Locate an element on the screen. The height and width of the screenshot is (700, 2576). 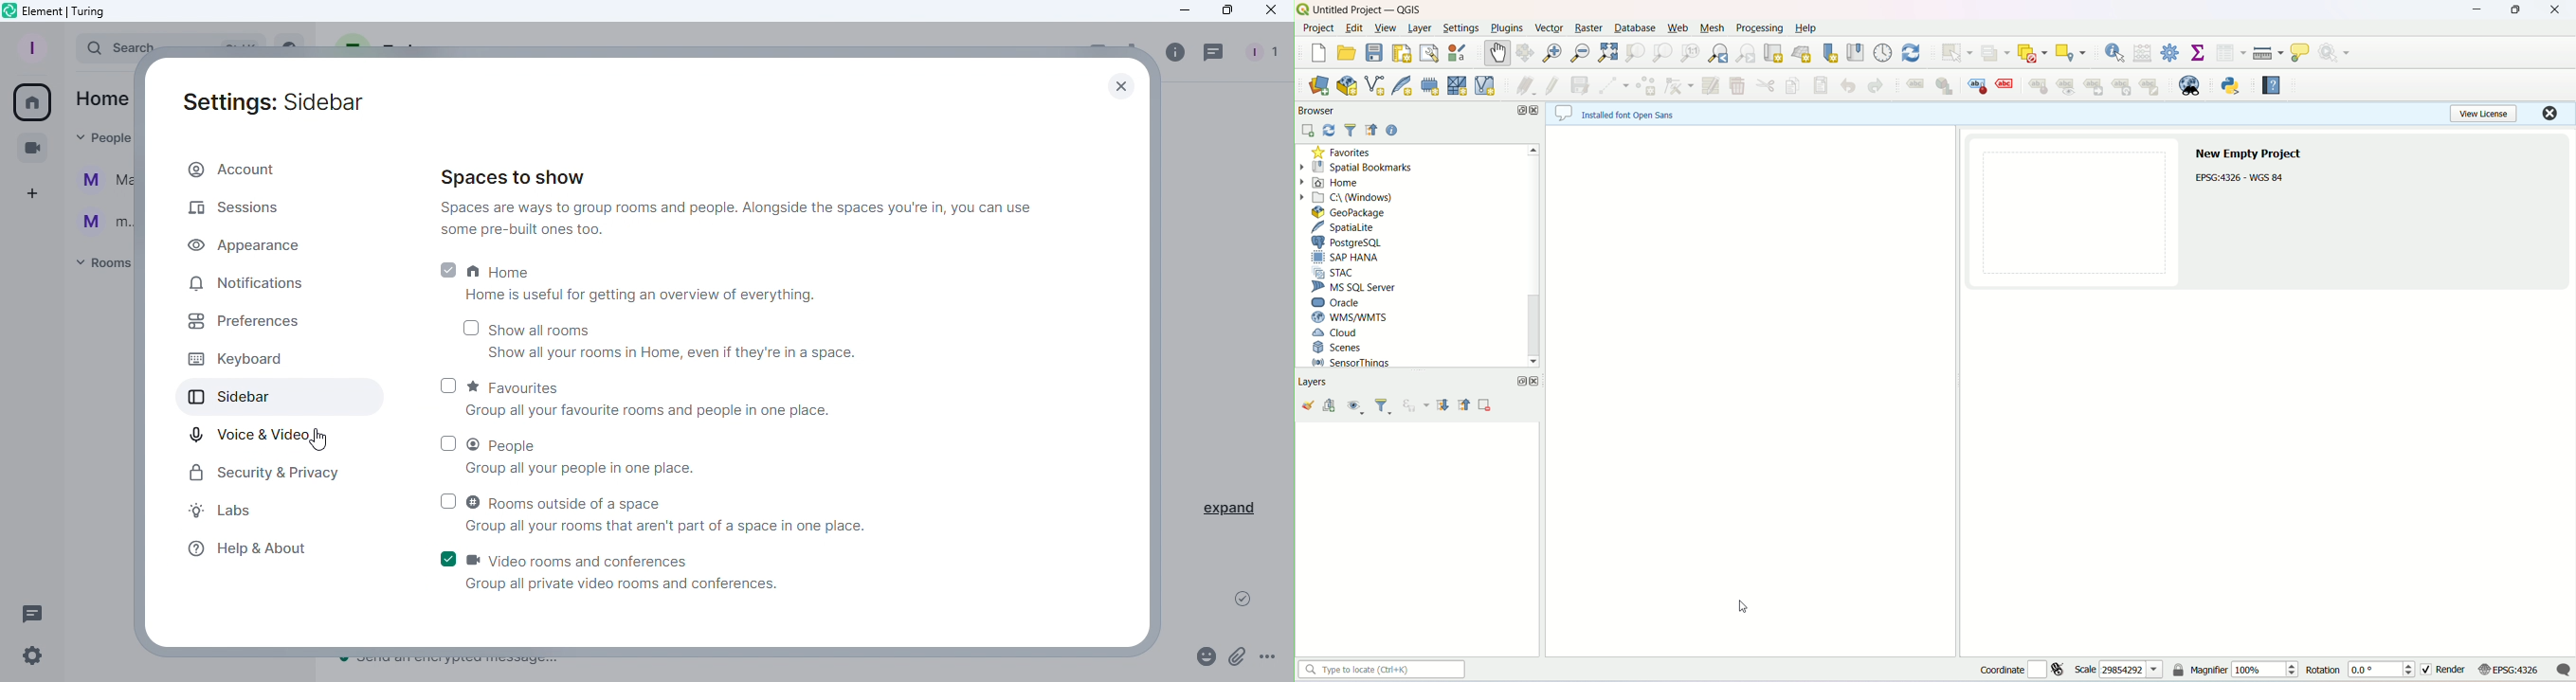
scenes is located at coordinates (1340, 348).